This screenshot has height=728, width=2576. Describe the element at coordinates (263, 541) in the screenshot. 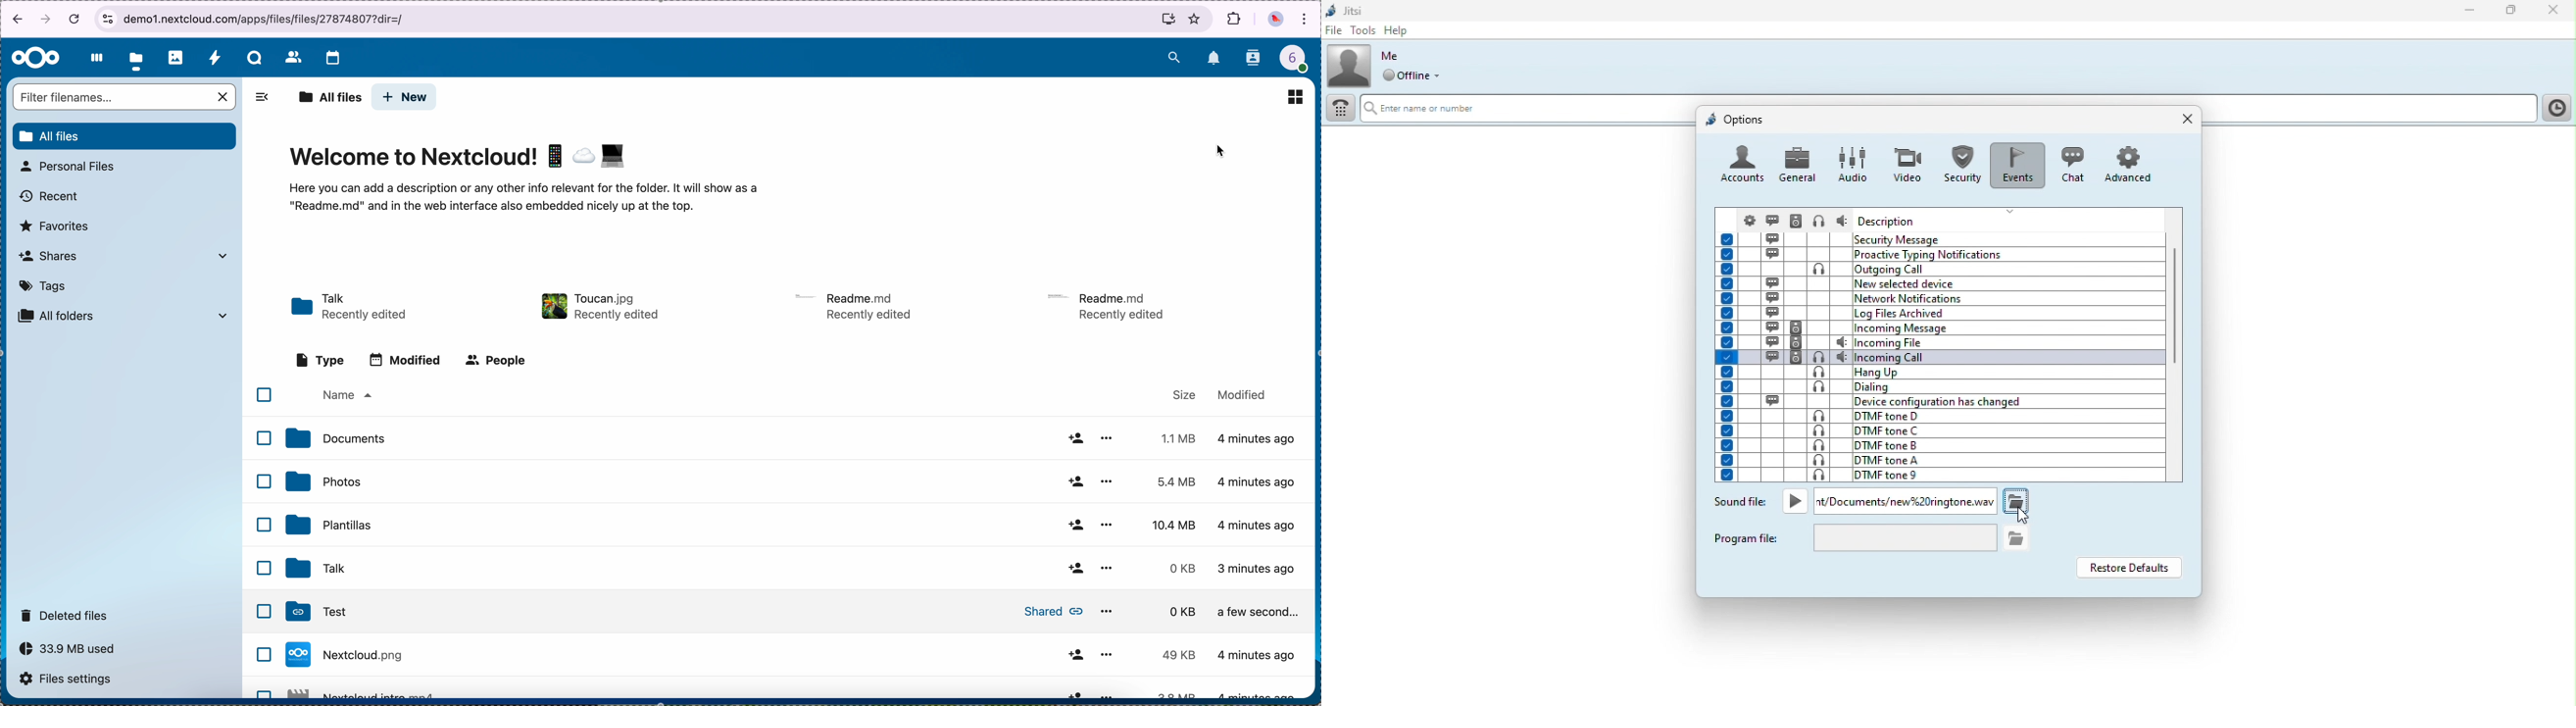

I see `checkboxes` at that location.